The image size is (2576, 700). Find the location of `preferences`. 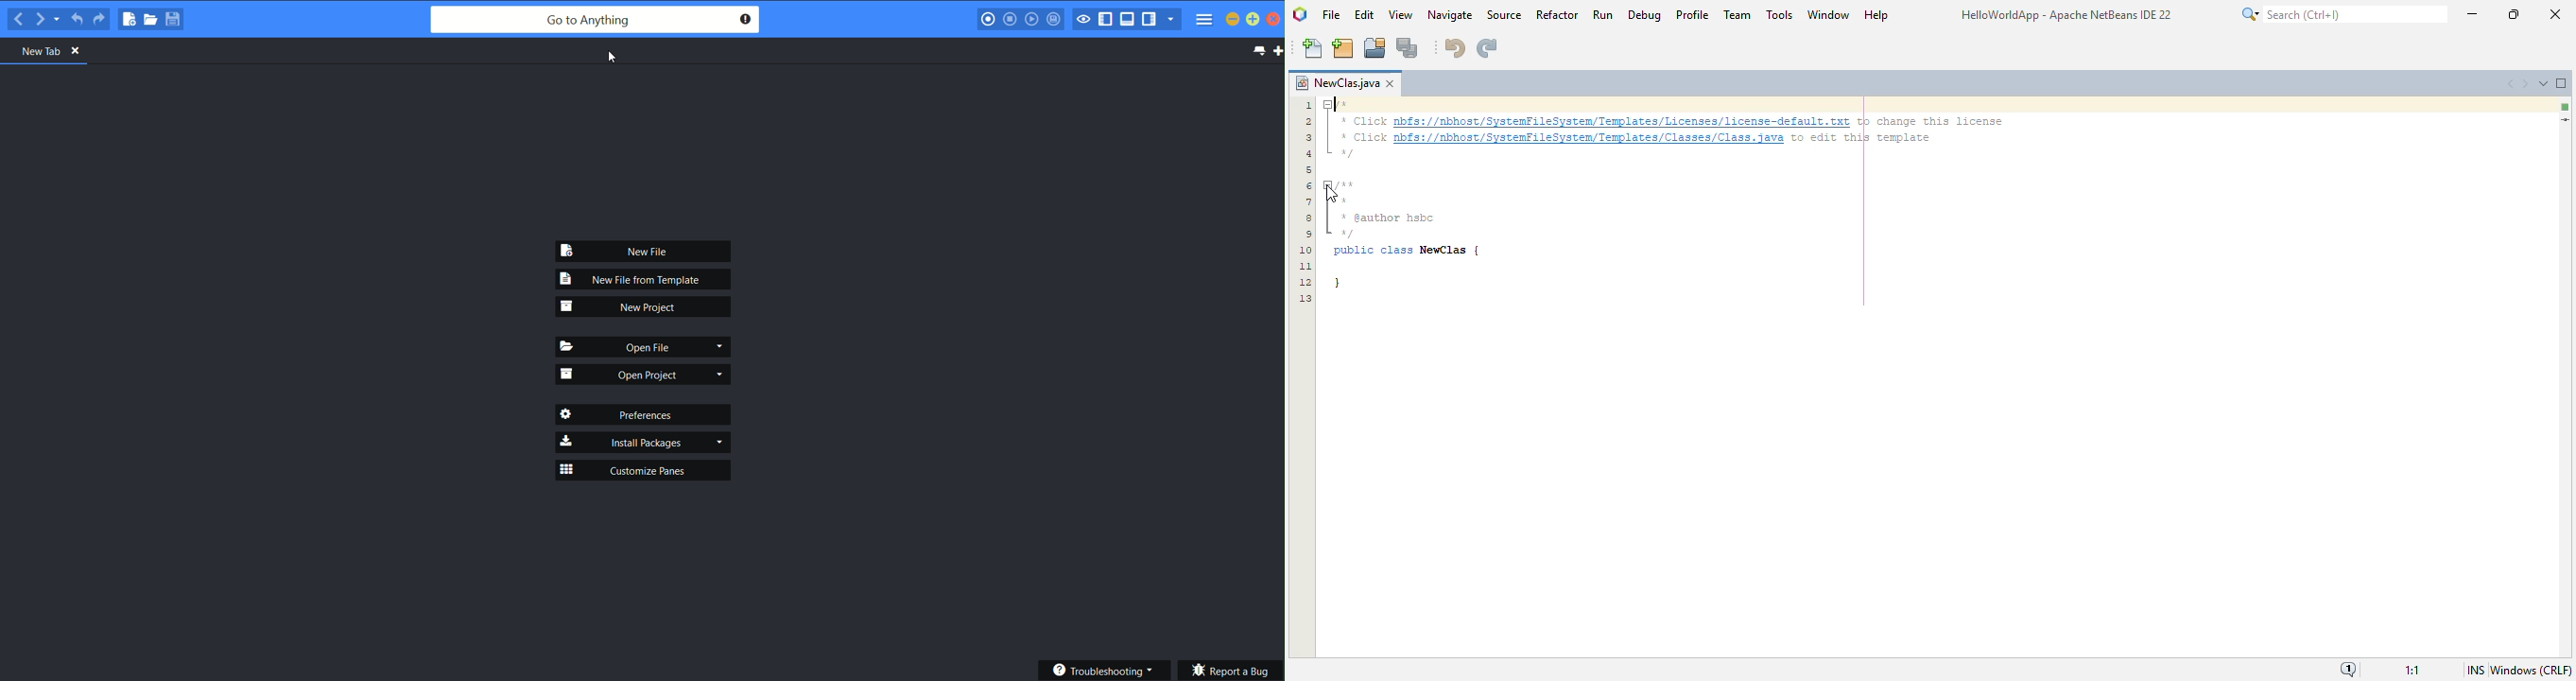

preferences is located at coordinates (647, 416).